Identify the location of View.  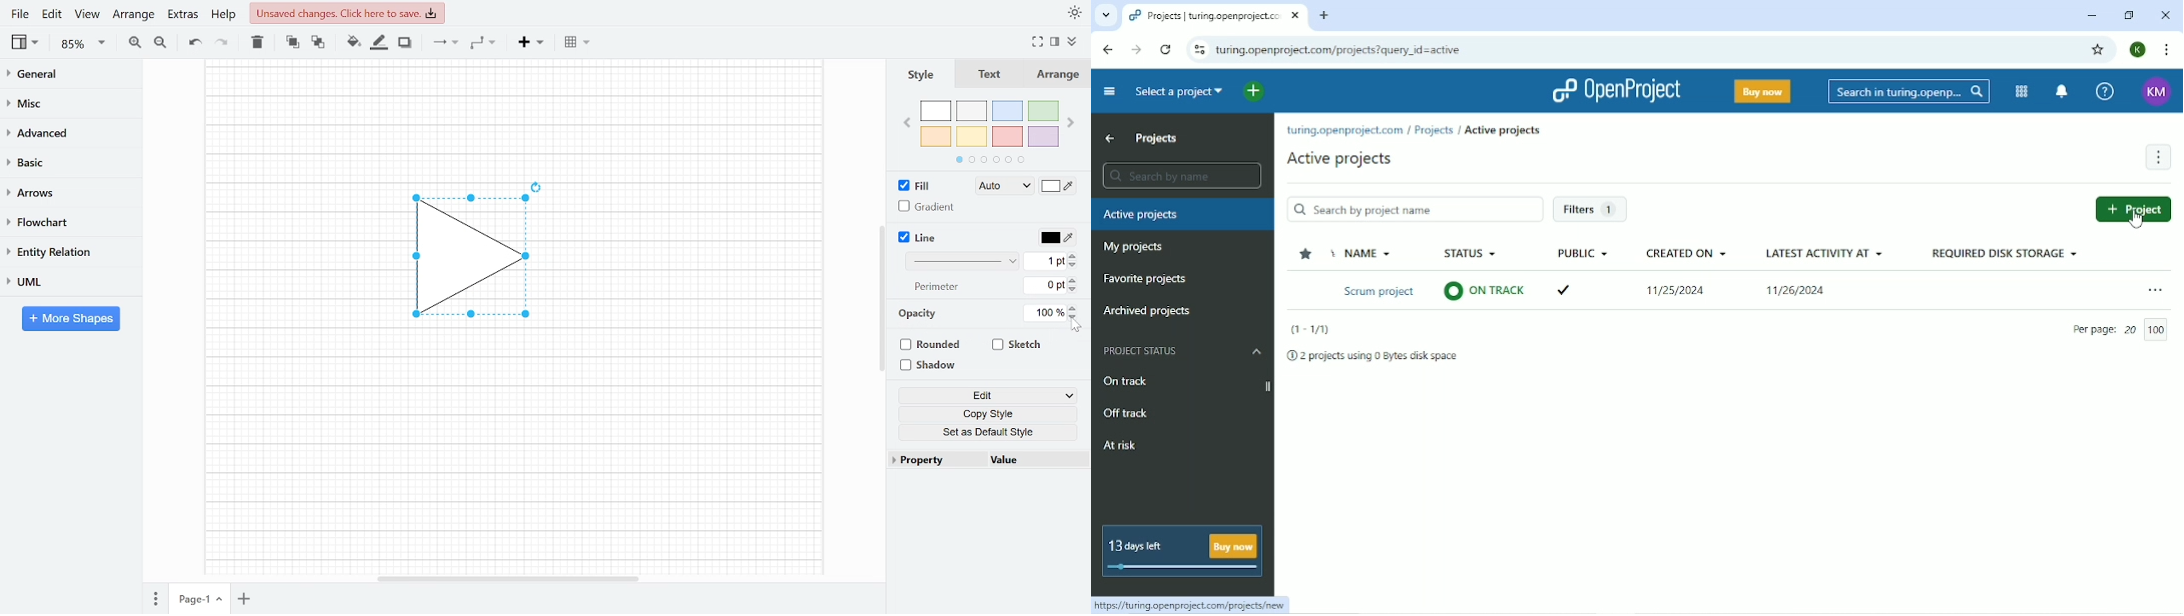
(26, 42).